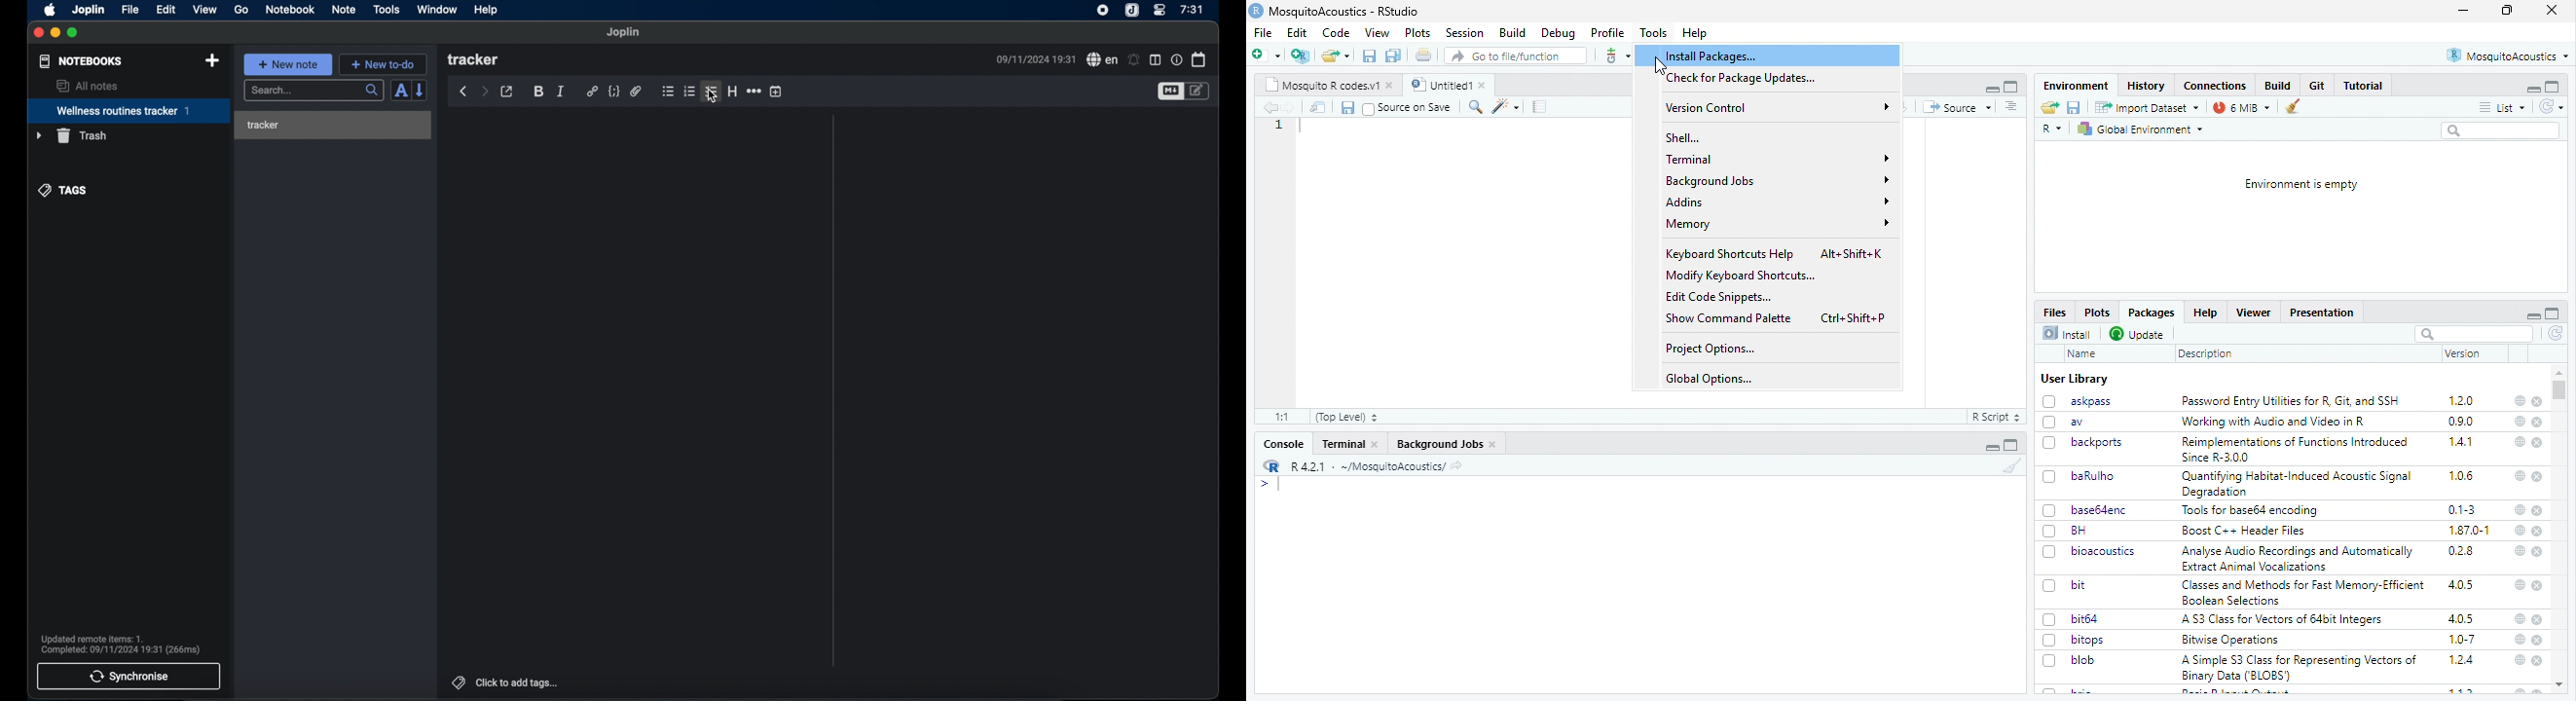 This screenshot has width=2576, height=728. I want to click on maximise, so click(2553, 87).